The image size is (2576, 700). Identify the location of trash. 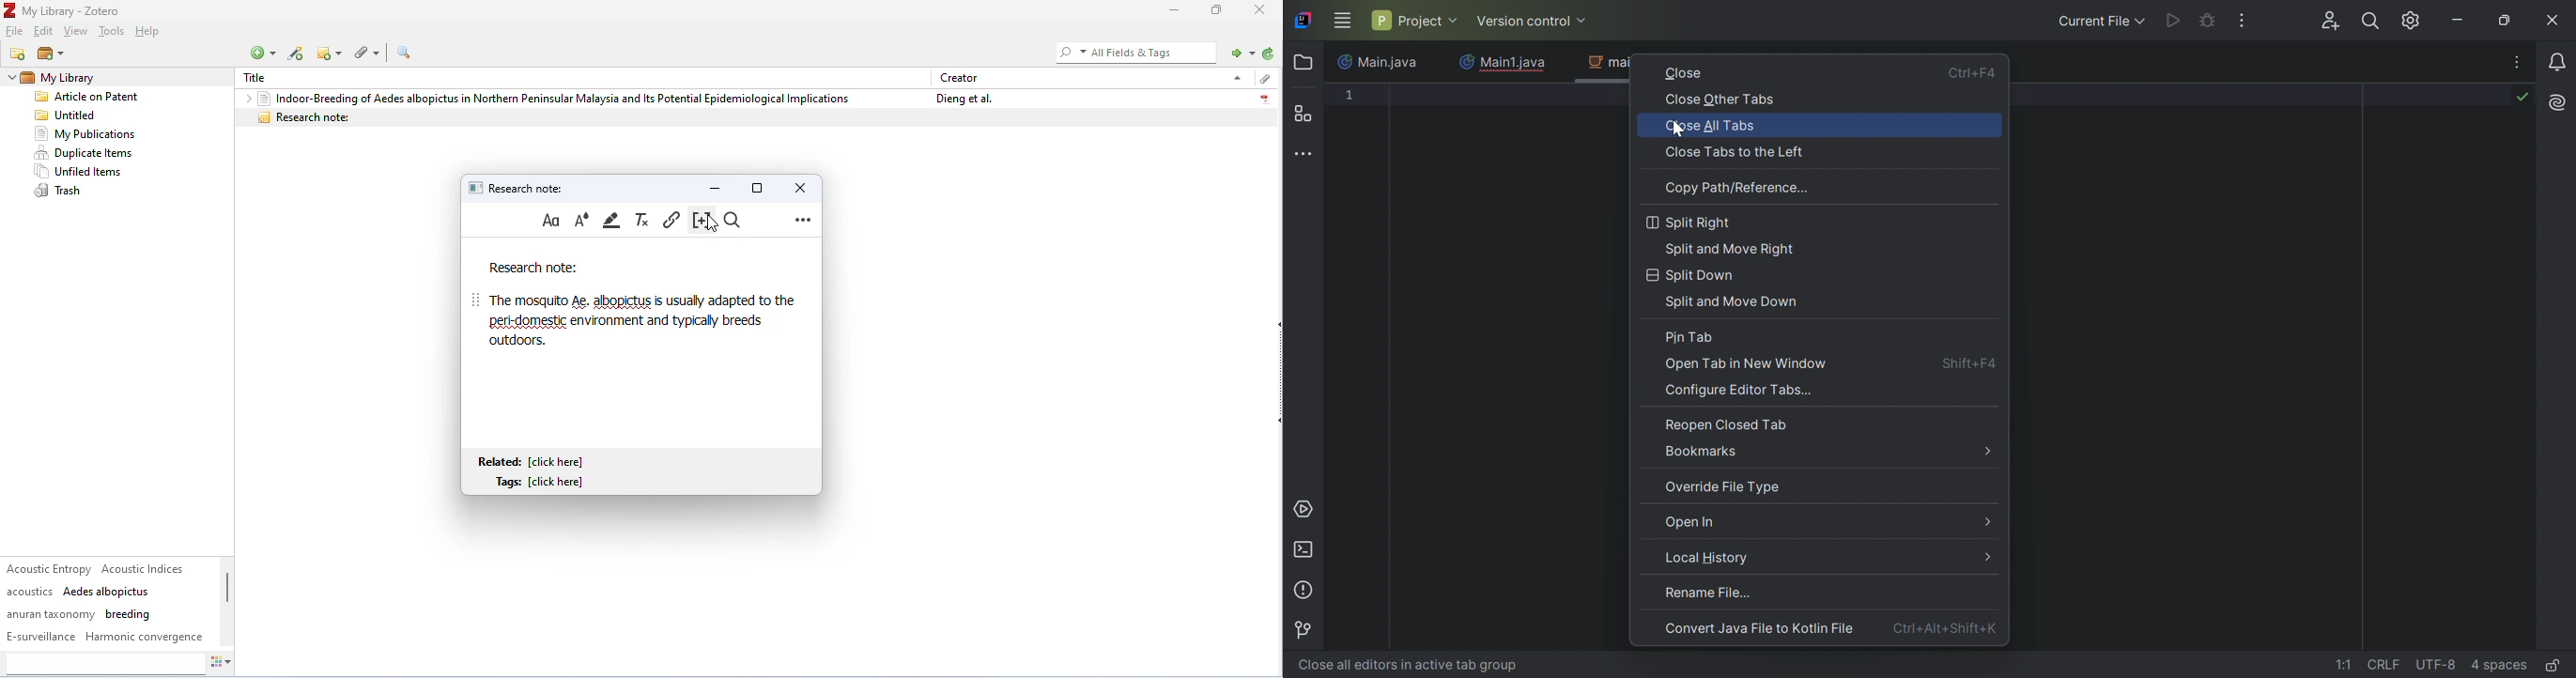
(61, 192).